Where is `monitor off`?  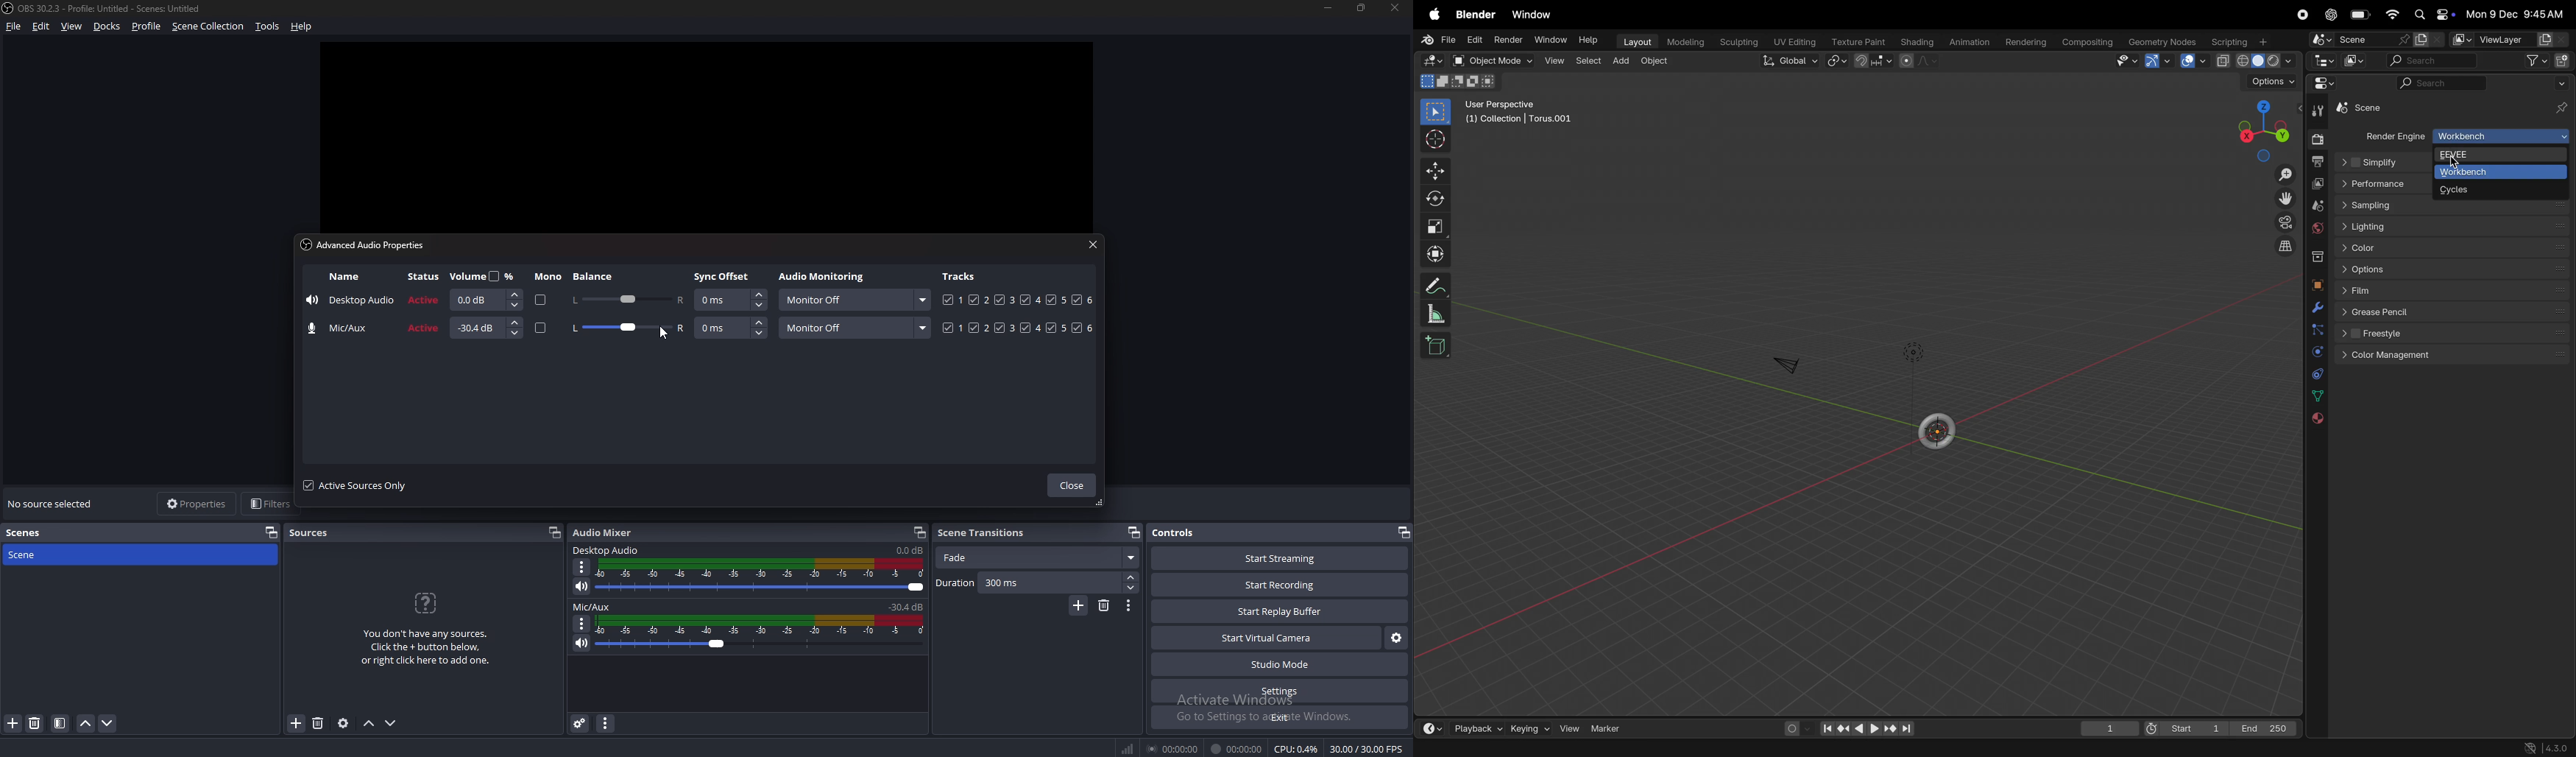 monitor off is located at coordinates (854, 327).